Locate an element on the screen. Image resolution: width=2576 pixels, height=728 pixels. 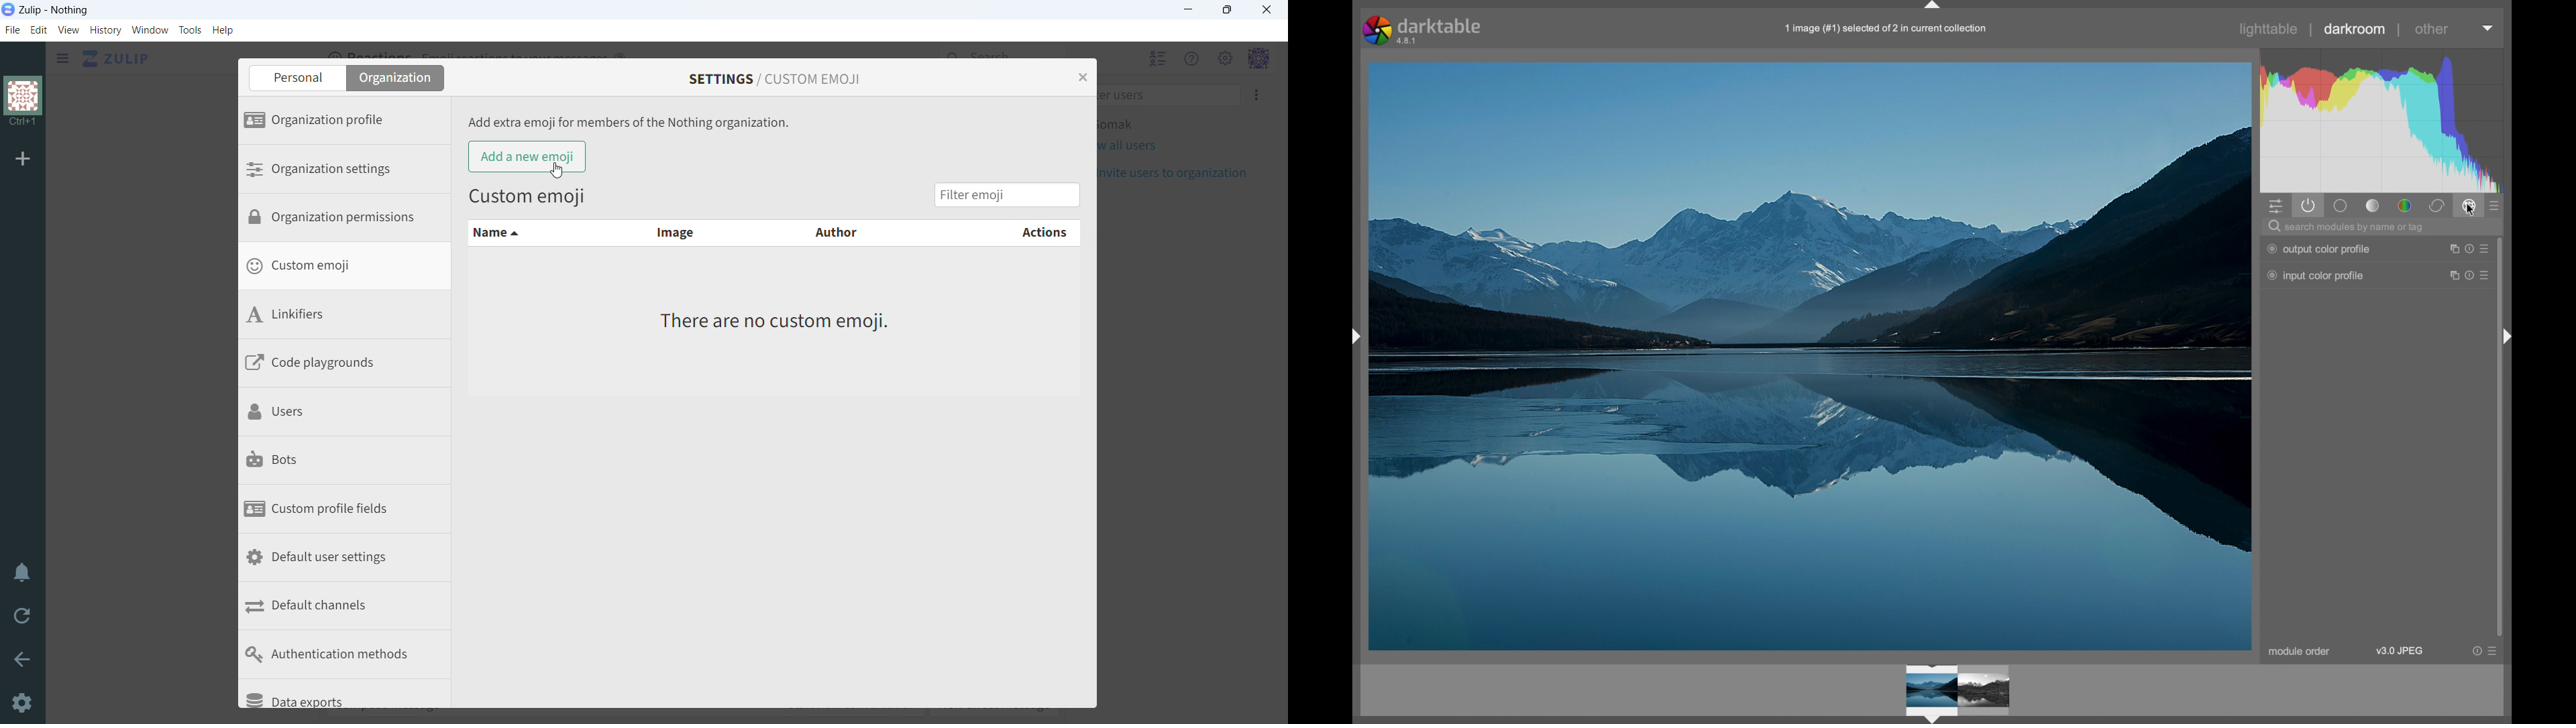
cursor is located at coordinates (2471, 214).